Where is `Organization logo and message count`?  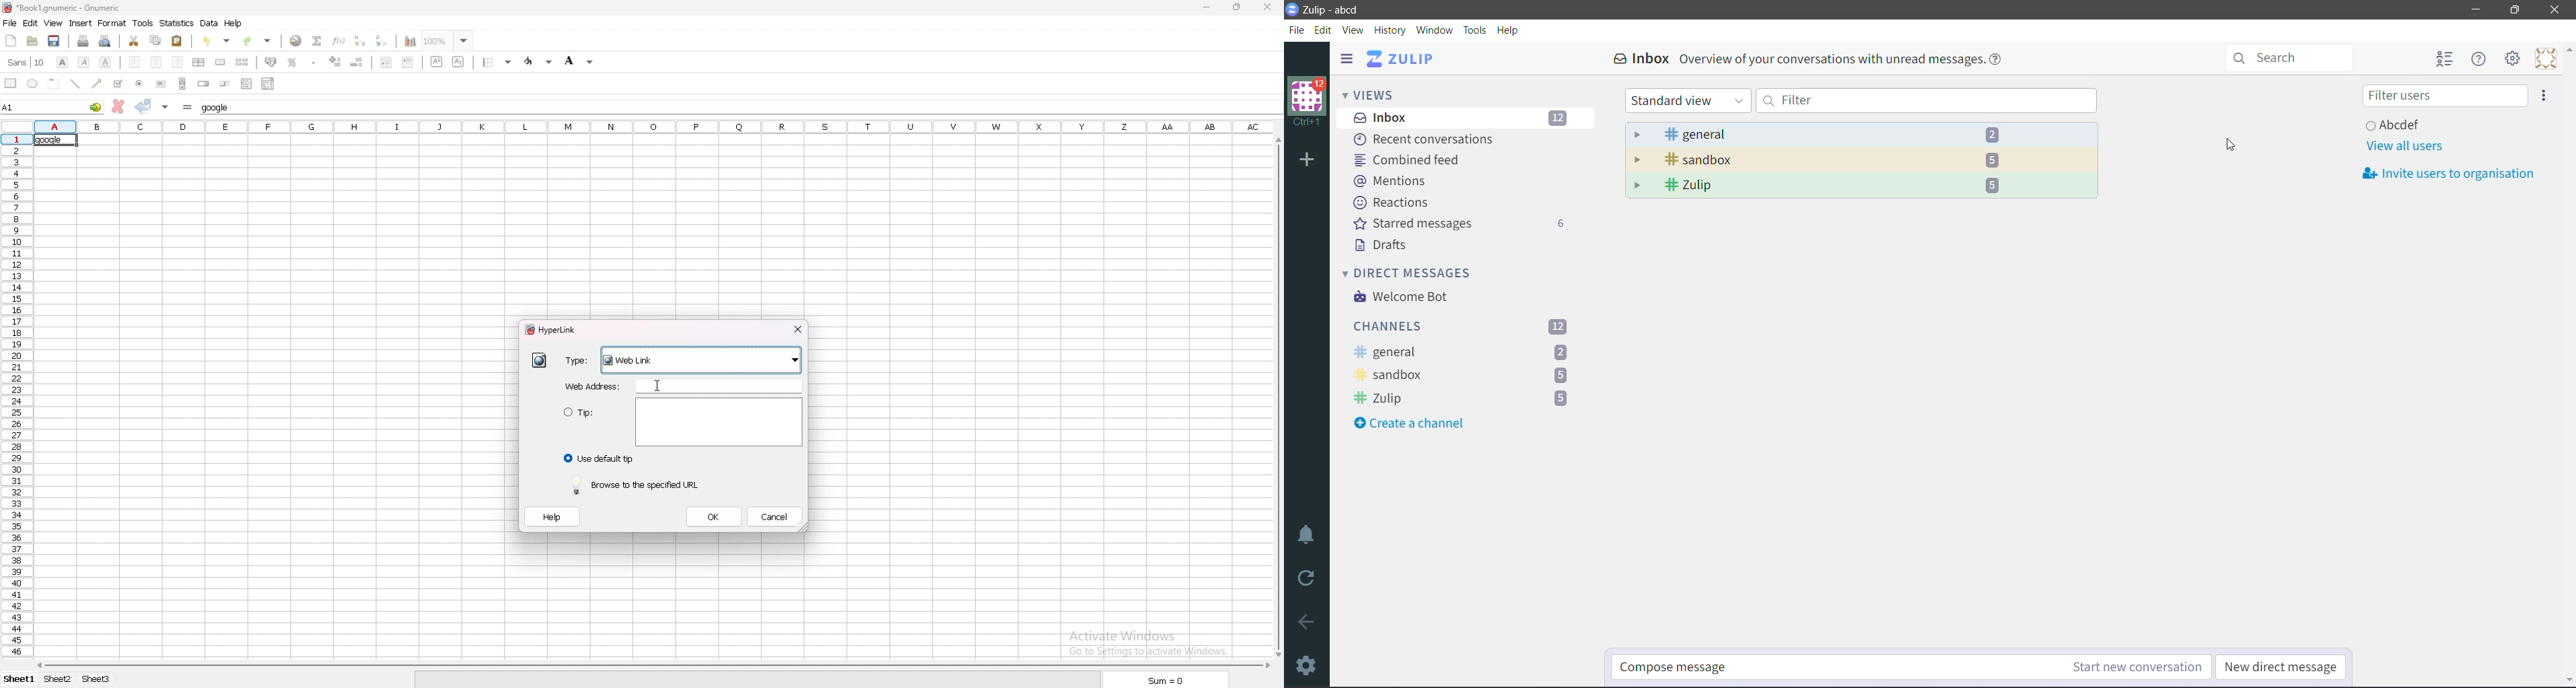 Organization logo and message count is located at coordinates (1308, 99).